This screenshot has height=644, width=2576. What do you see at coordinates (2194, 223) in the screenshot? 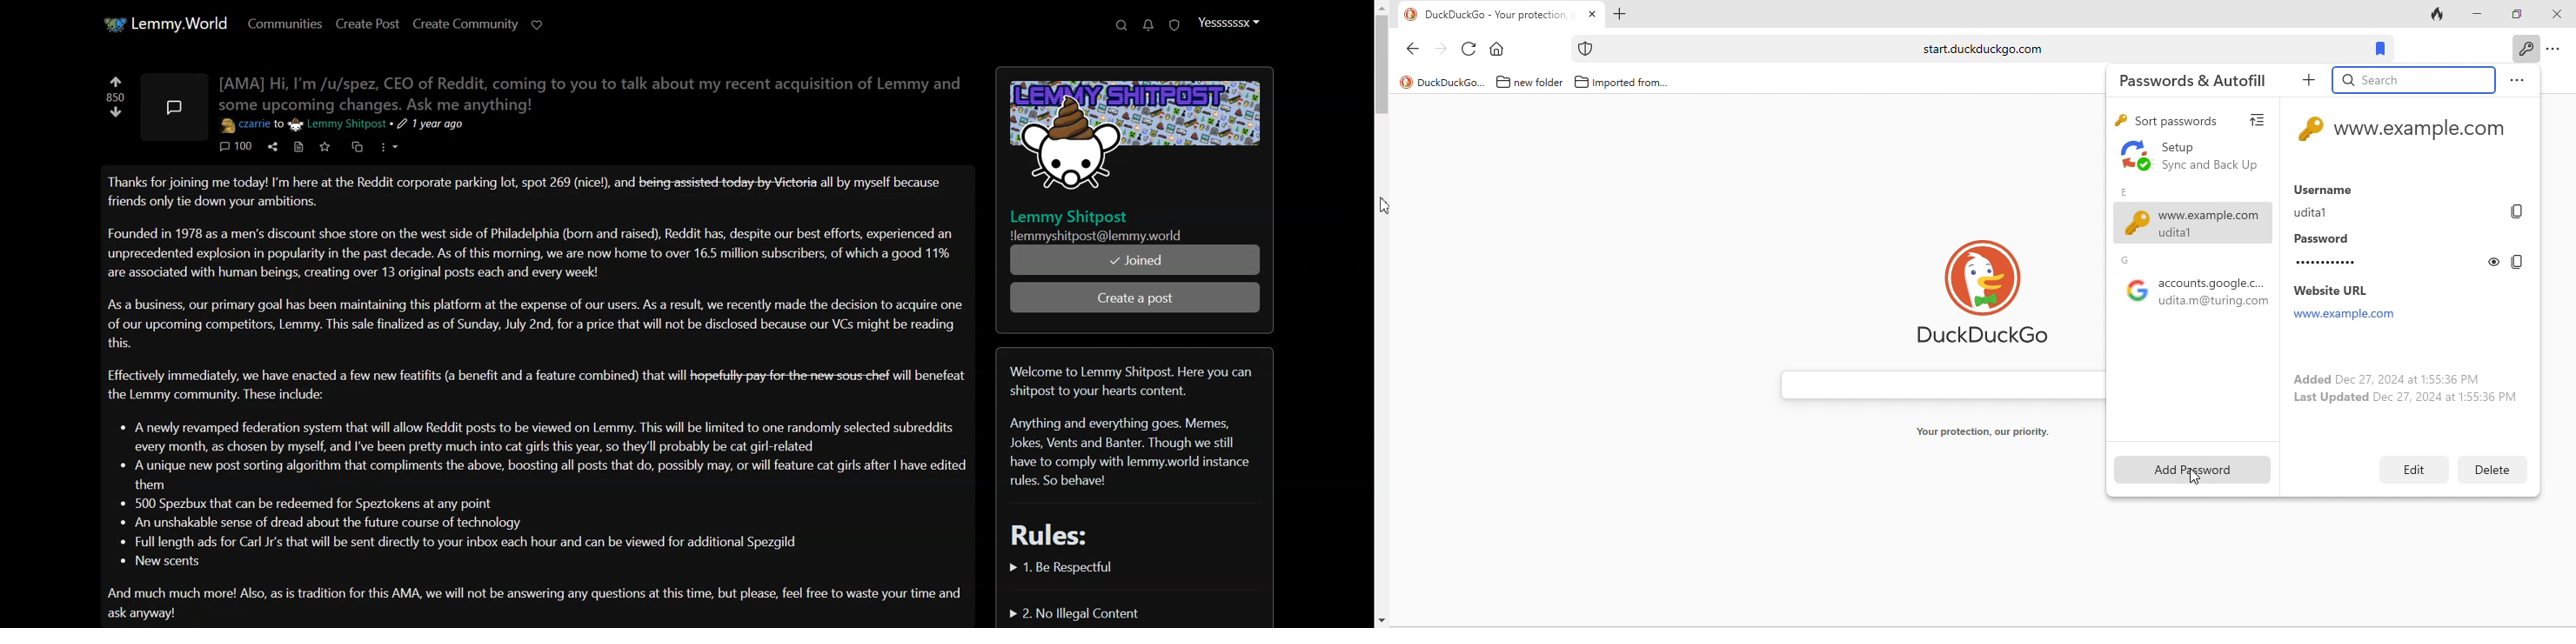
I see `www.example.com` at bounding box center [2194, 223].